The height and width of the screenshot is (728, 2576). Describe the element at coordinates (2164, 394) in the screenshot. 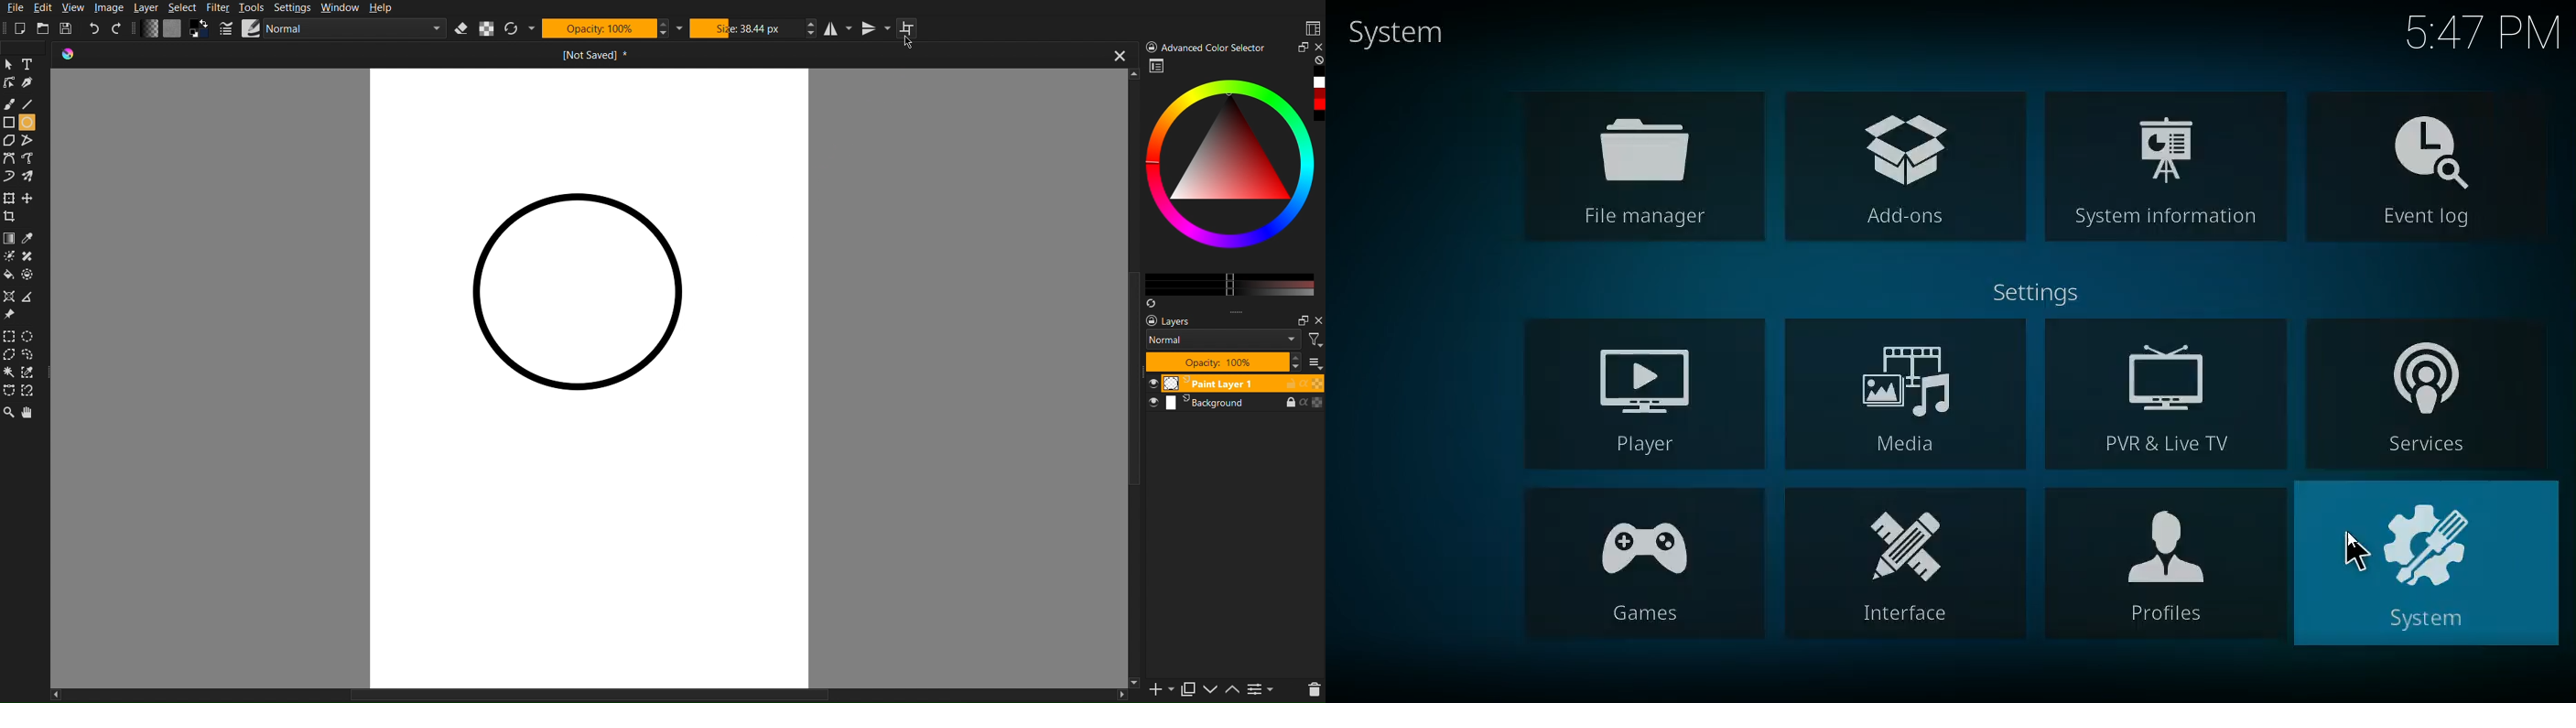

I see `pvr & live tv` at that location.